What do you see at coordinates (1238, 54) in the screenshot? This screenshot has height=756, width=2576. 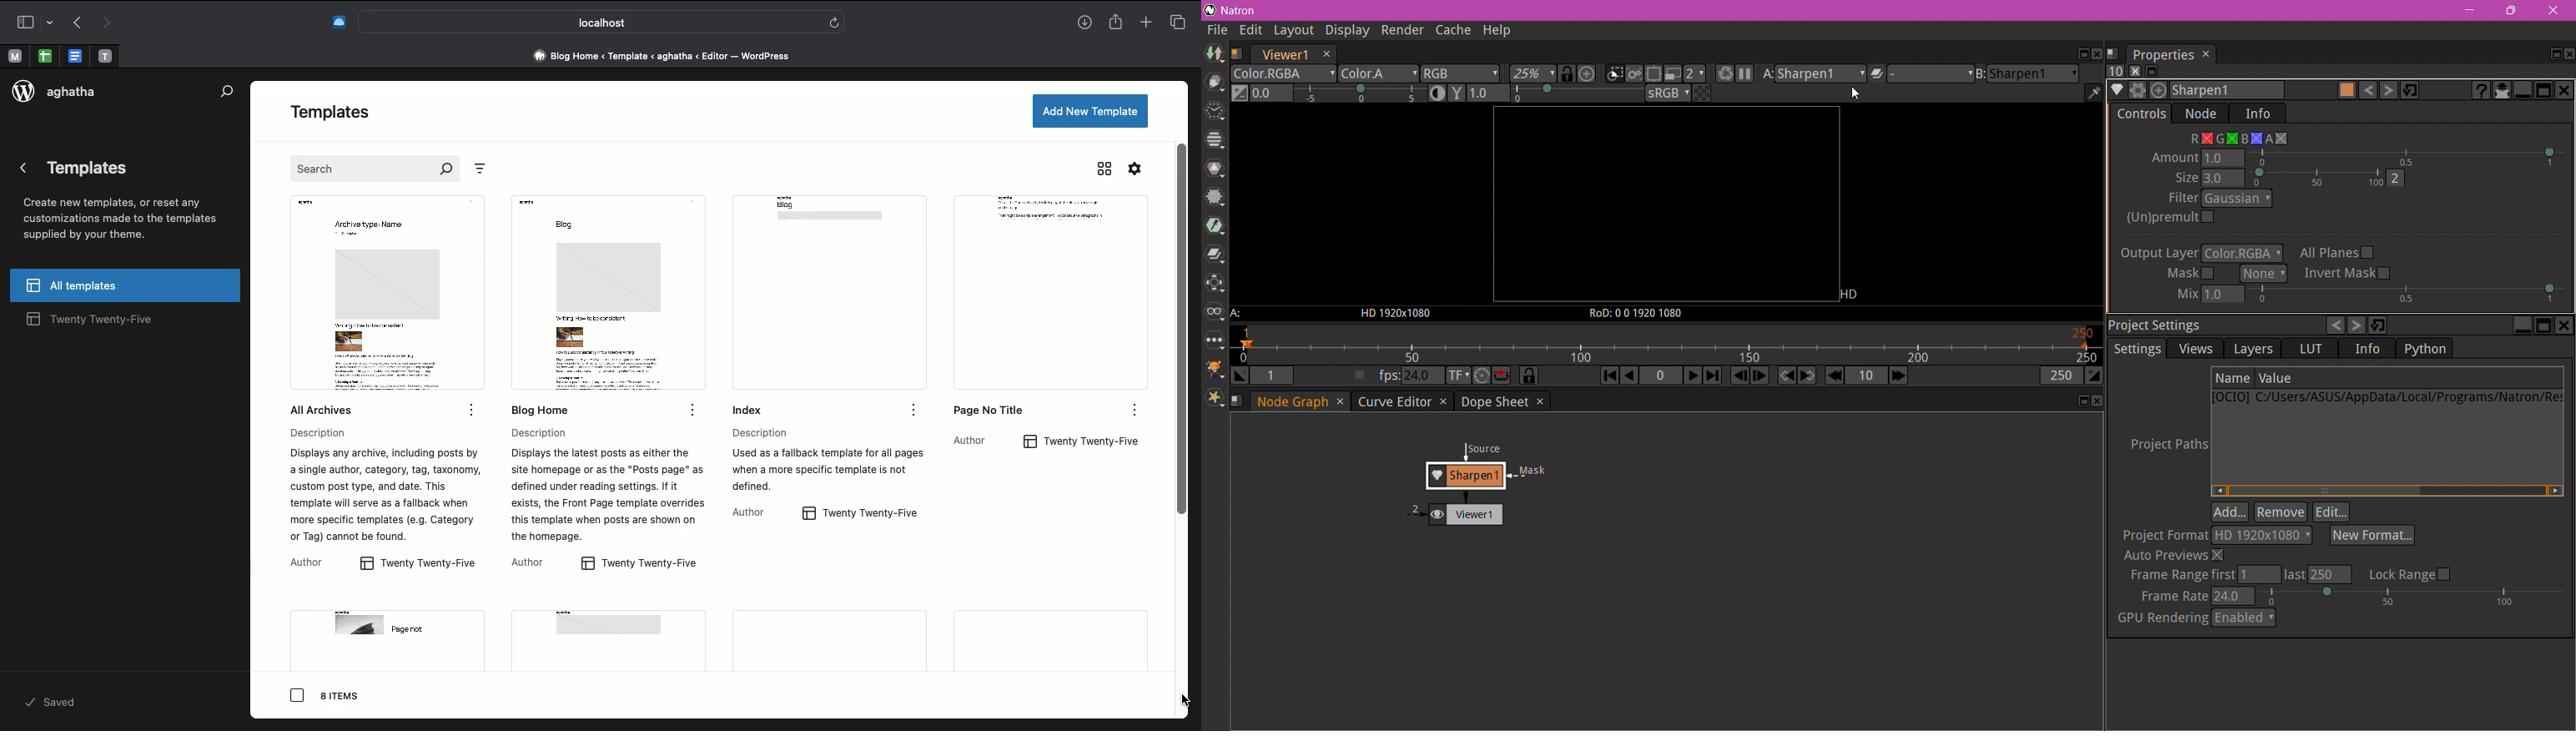 I see `Manage layouts for this pane` at bounding box center [1238, 54].